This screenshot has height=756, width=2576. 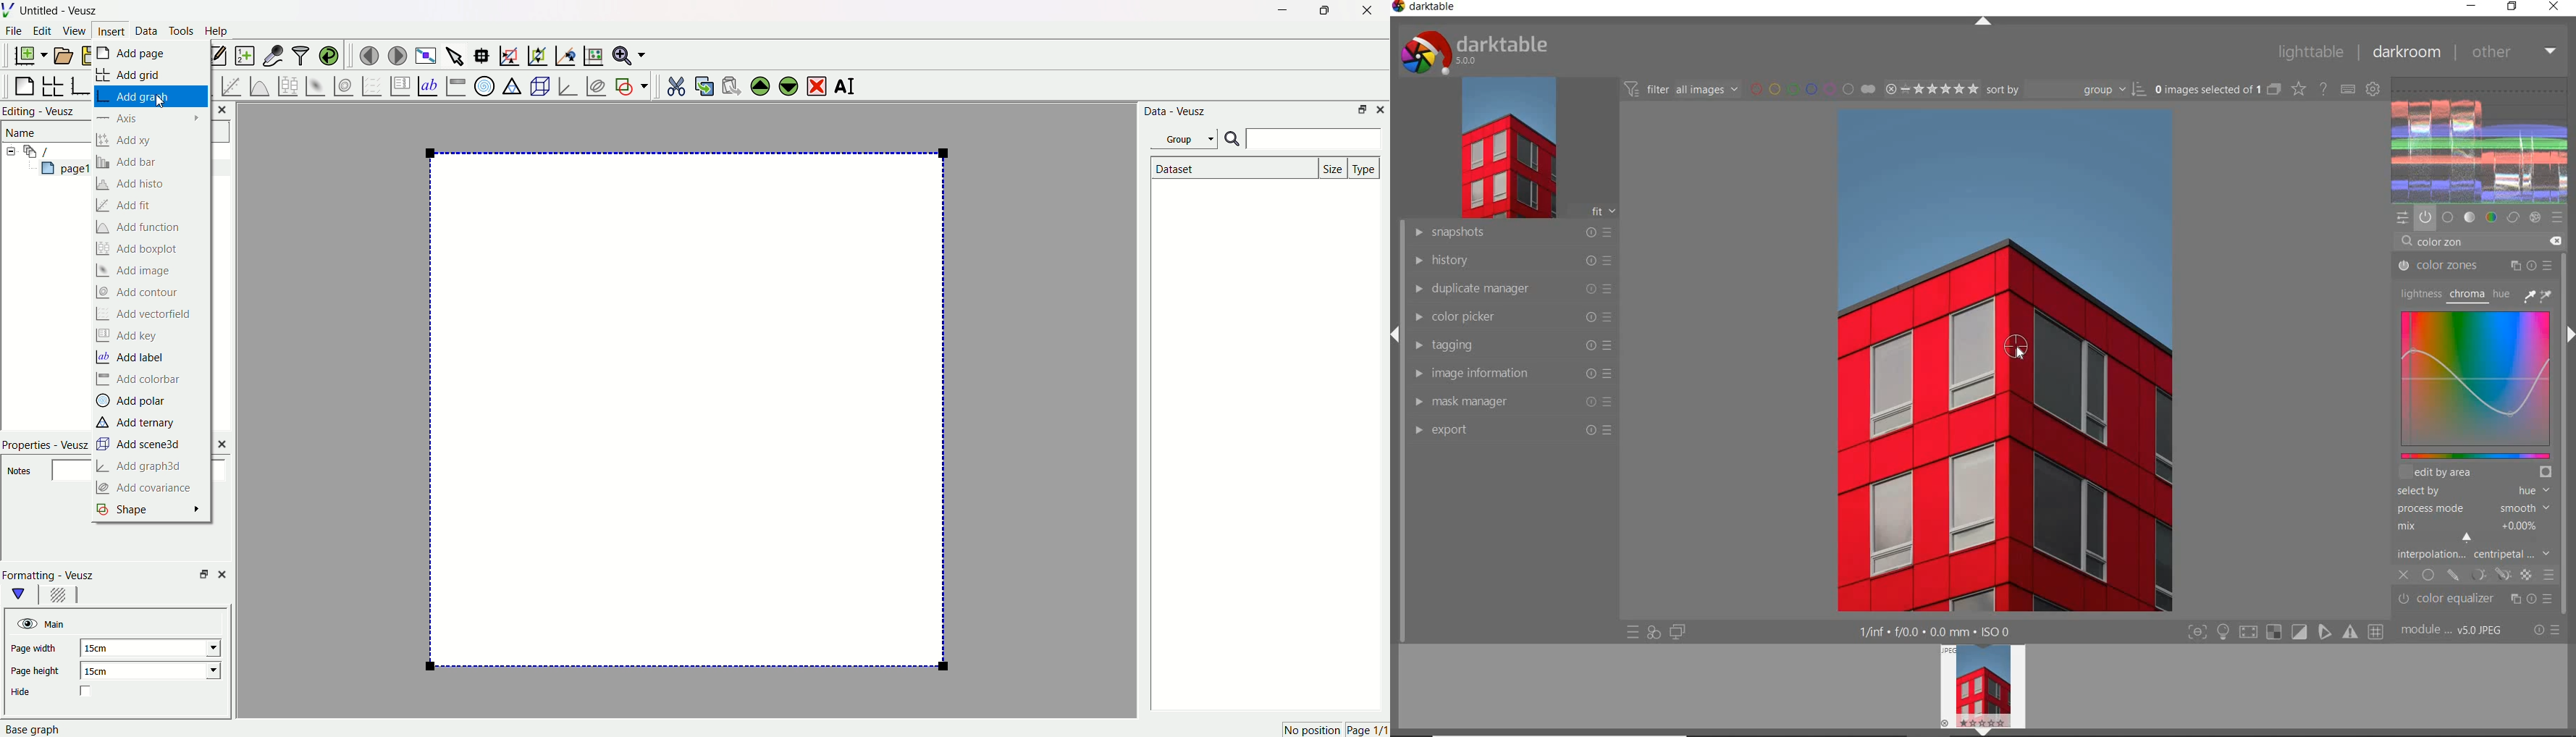 What do you see at coordinates (2474, 602) in the screenshot?
I see `color equalizer` at bounding box center [2474, 602].